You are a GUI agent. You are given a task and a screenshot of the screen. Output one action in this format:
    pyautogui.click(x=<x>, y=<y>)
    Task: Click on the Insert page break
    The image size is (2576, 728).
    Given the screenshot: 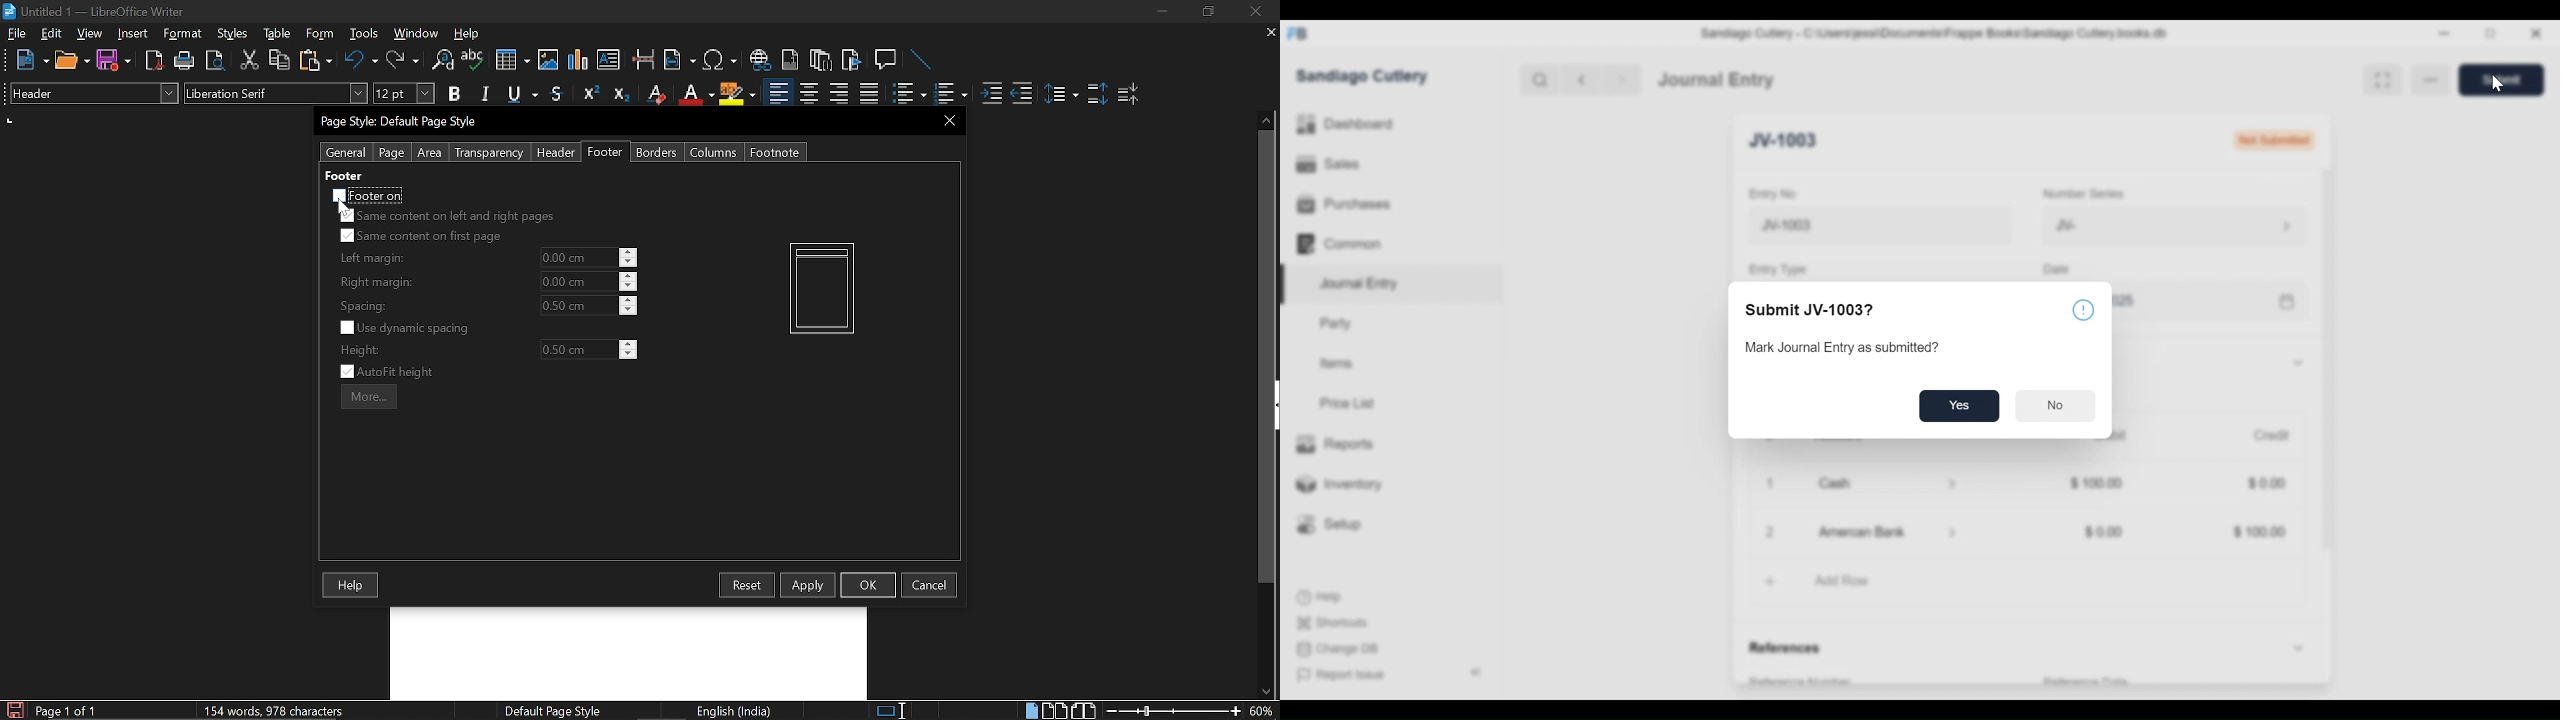 What is the action you would take?
    pyautogui.click(x=642, y=60)
    